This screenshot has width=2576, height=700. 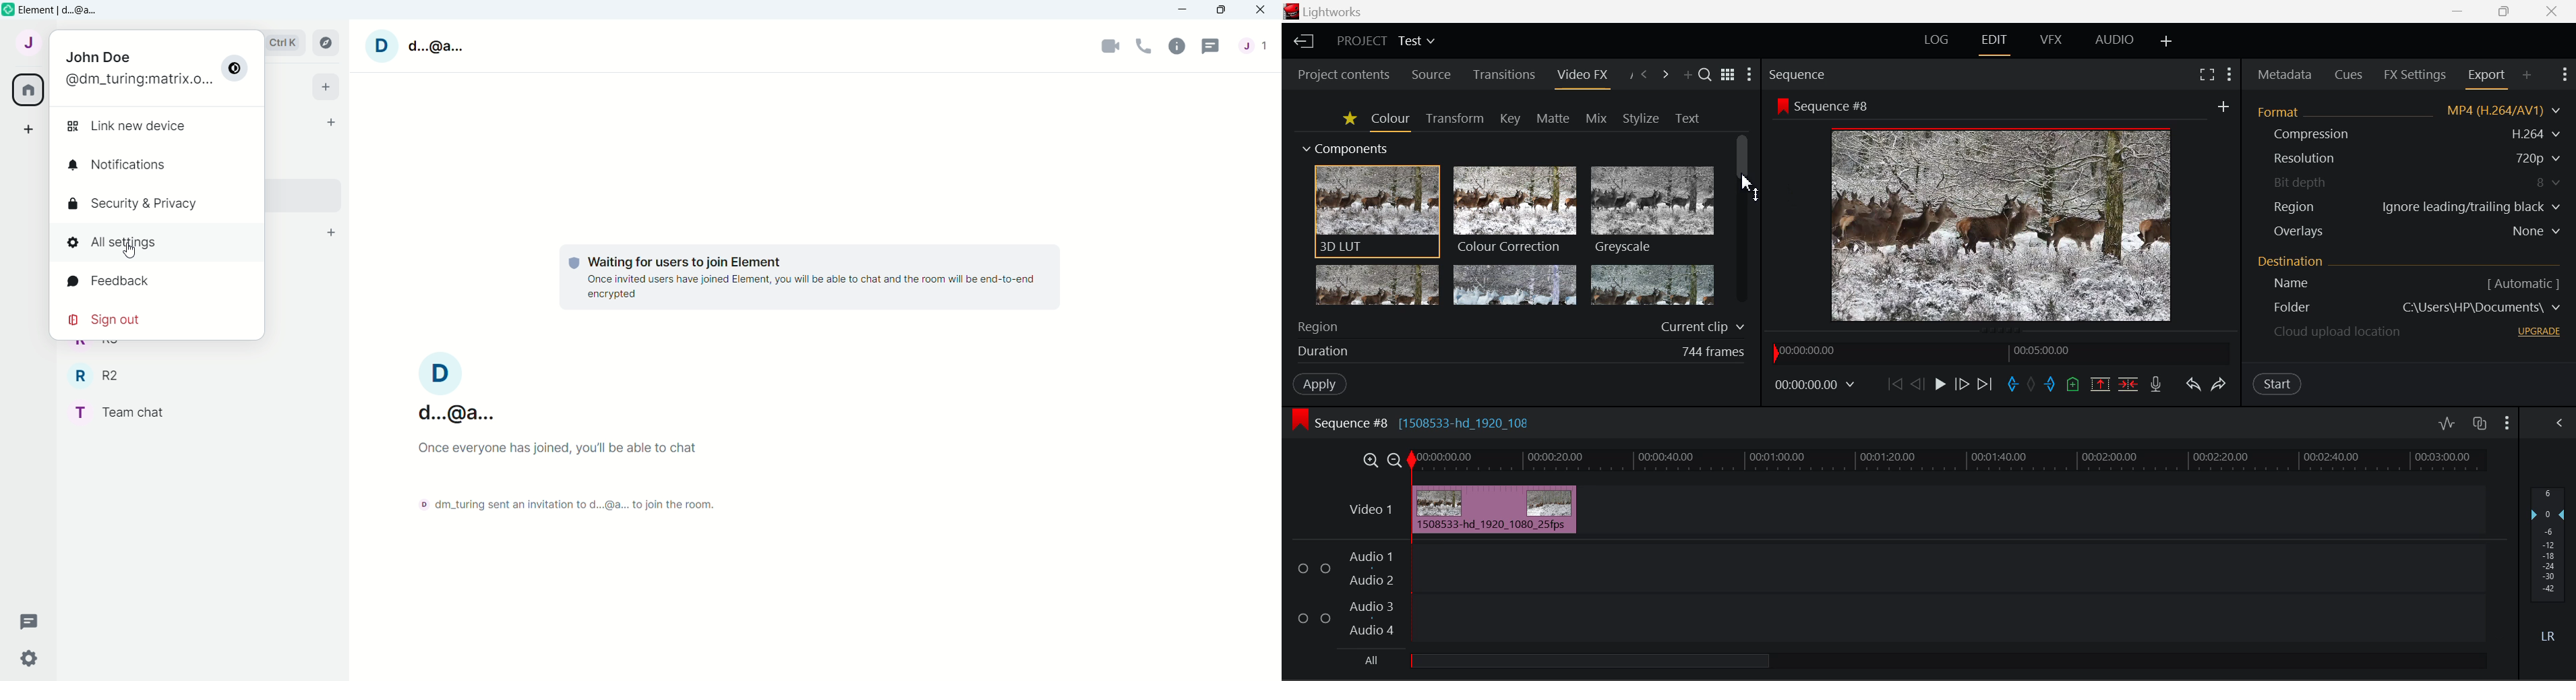 What do you see at coordinates (330, 85) in the screenshot?
I see `Add` at bounding box center [330, 85].